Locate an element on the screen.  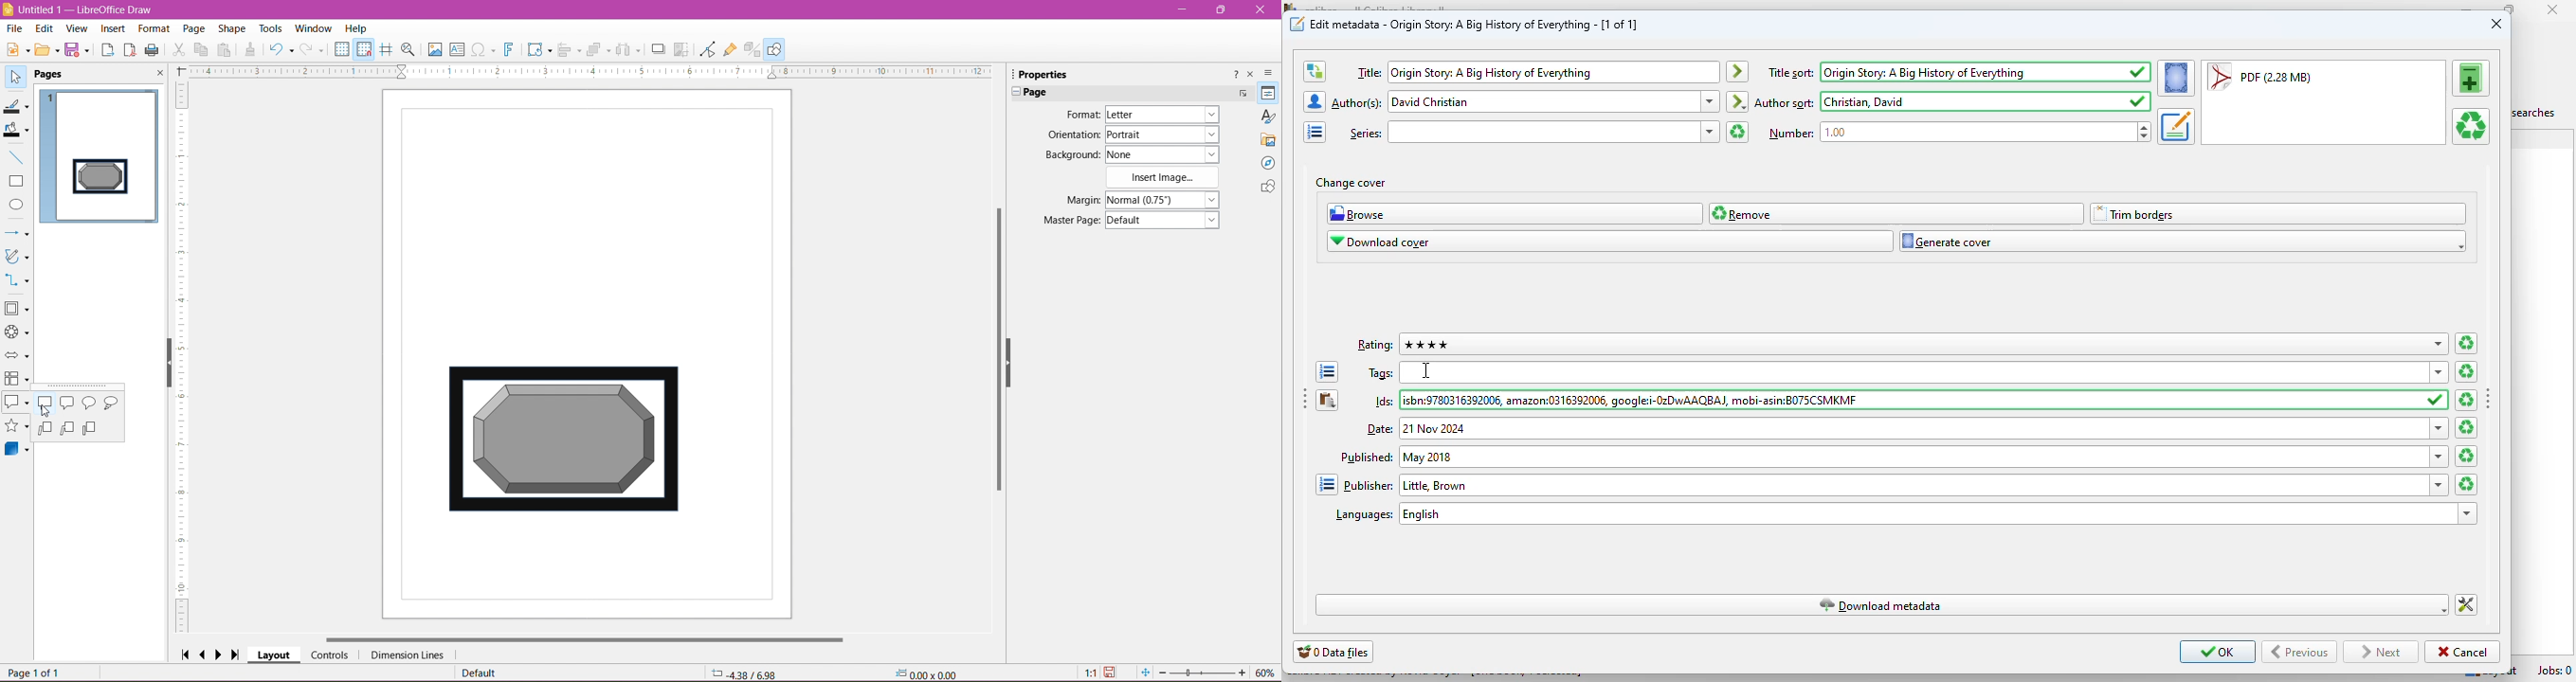
Page is located at coordinates (1041, 92).